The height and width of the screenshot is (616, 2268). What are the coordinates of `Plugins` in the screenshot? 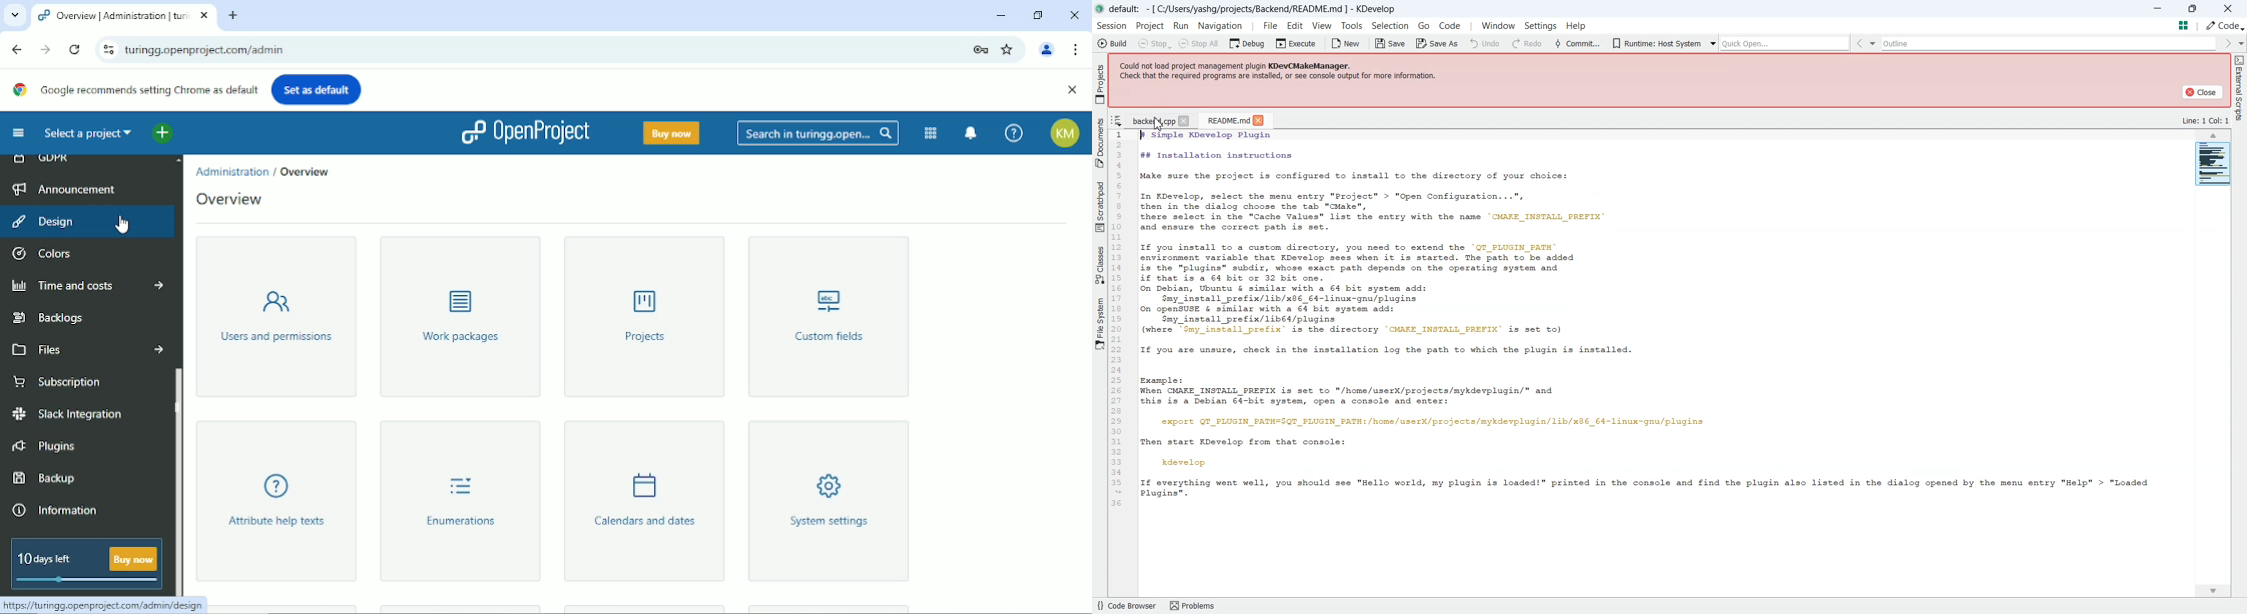 It's located at (43, 446).